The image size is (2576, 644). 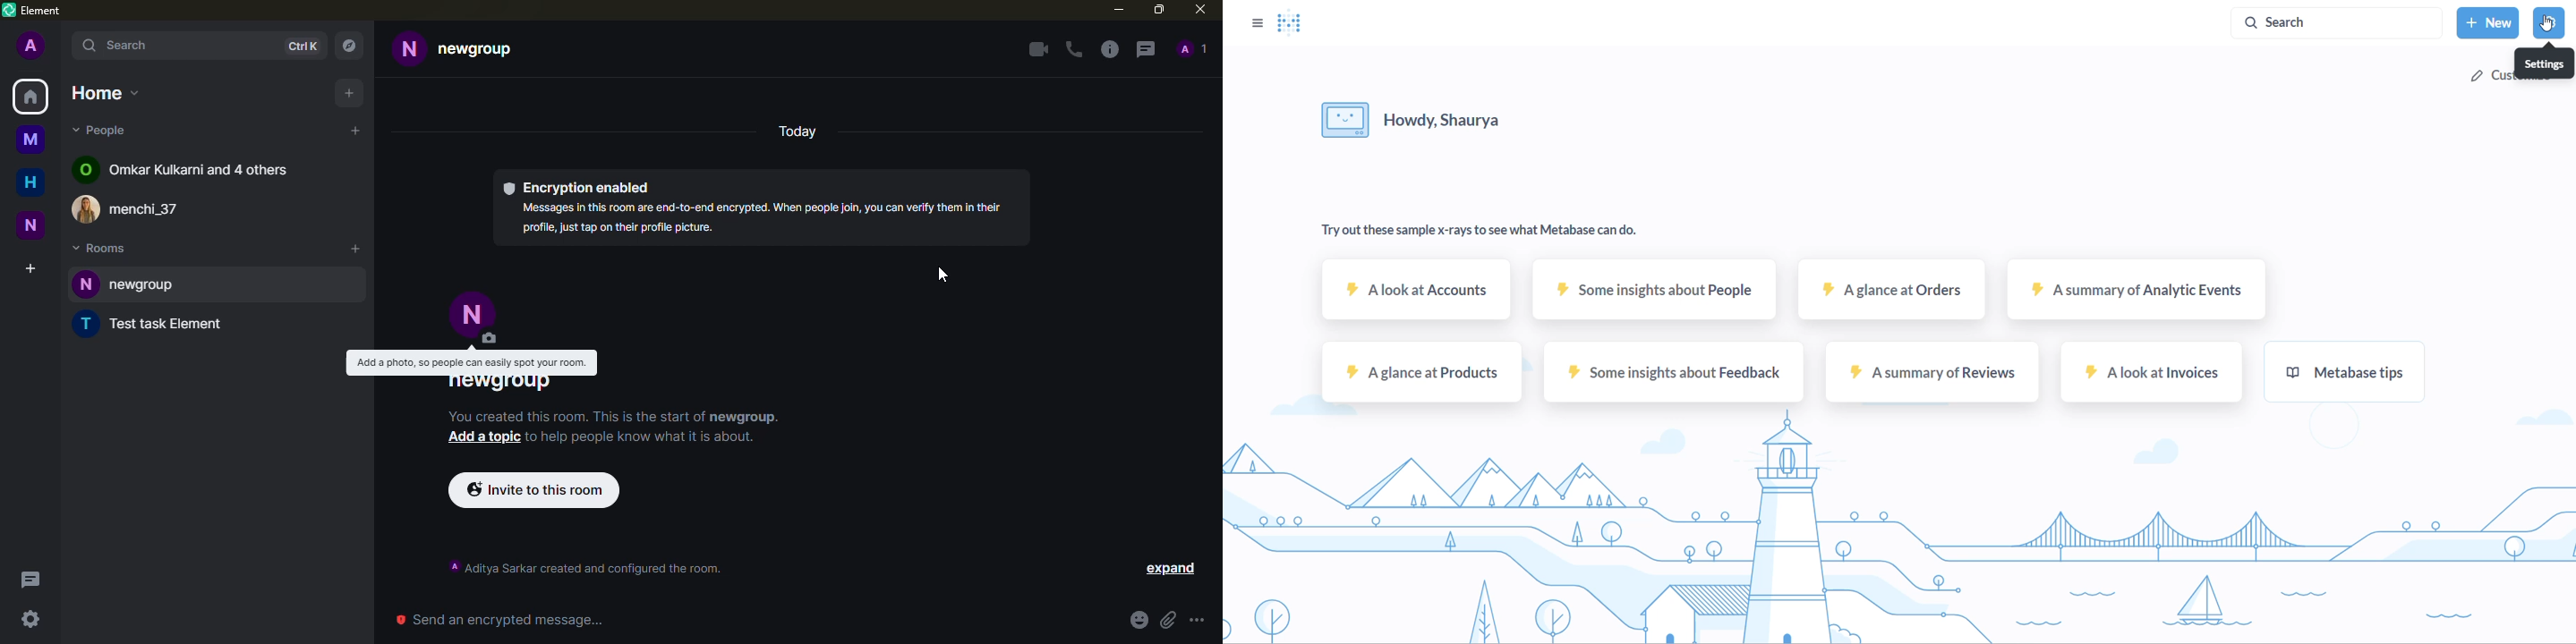 I want to click on Current profile picture, so click(x=409, y=49).